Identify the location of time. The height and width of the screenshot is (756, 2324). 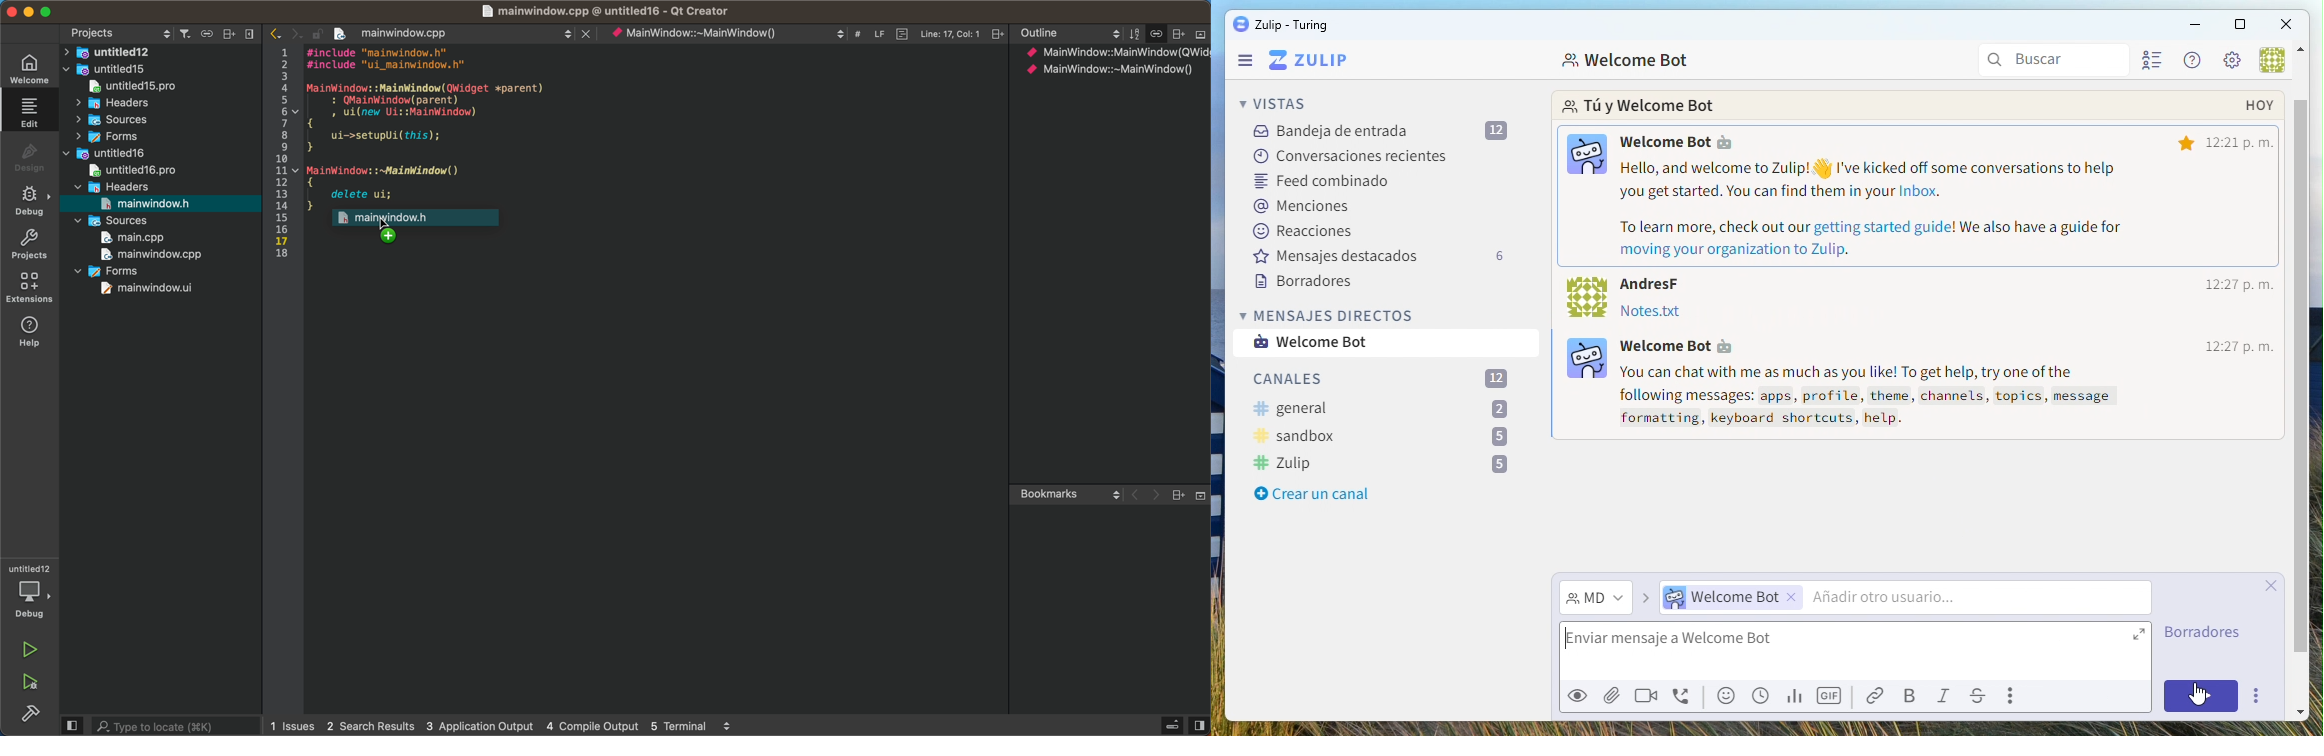
(2225, 289).